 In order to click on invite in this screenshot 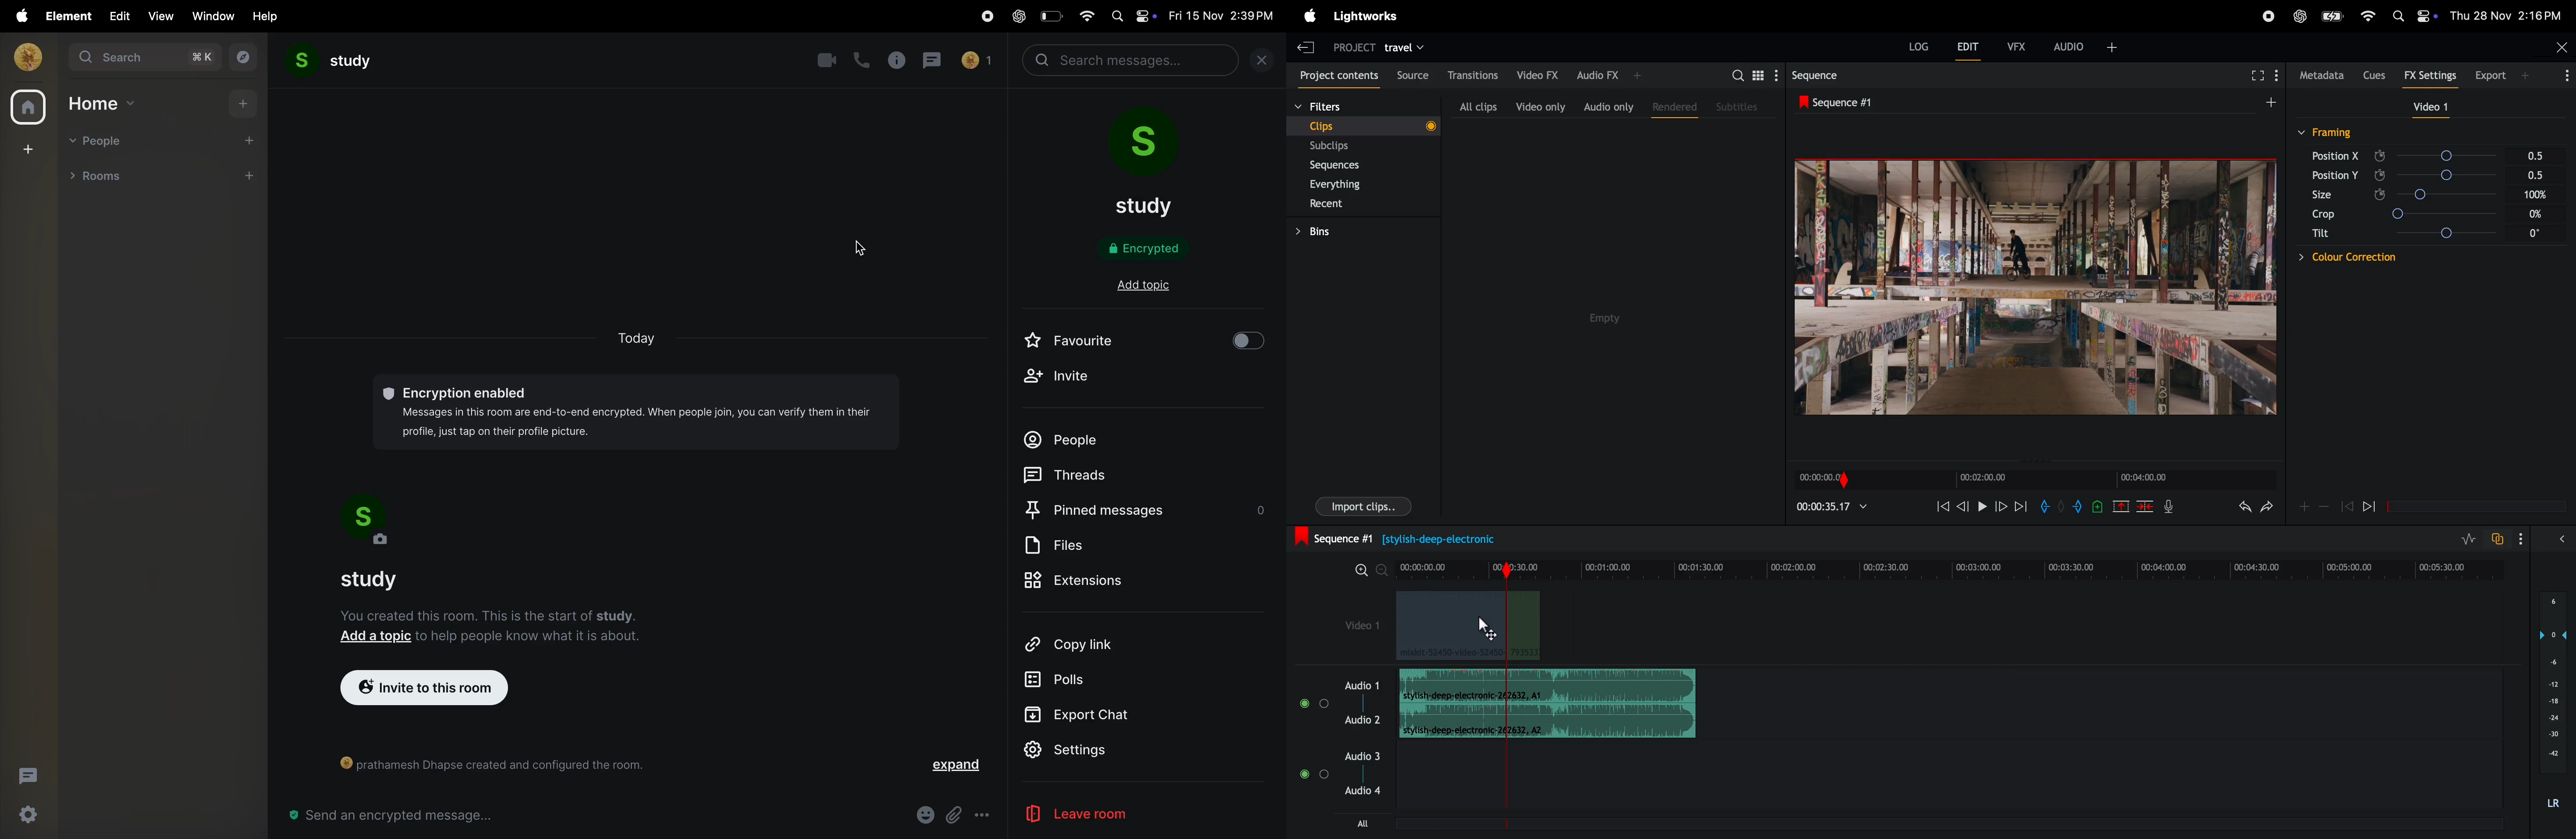, I will do `click(1057, 379)`.